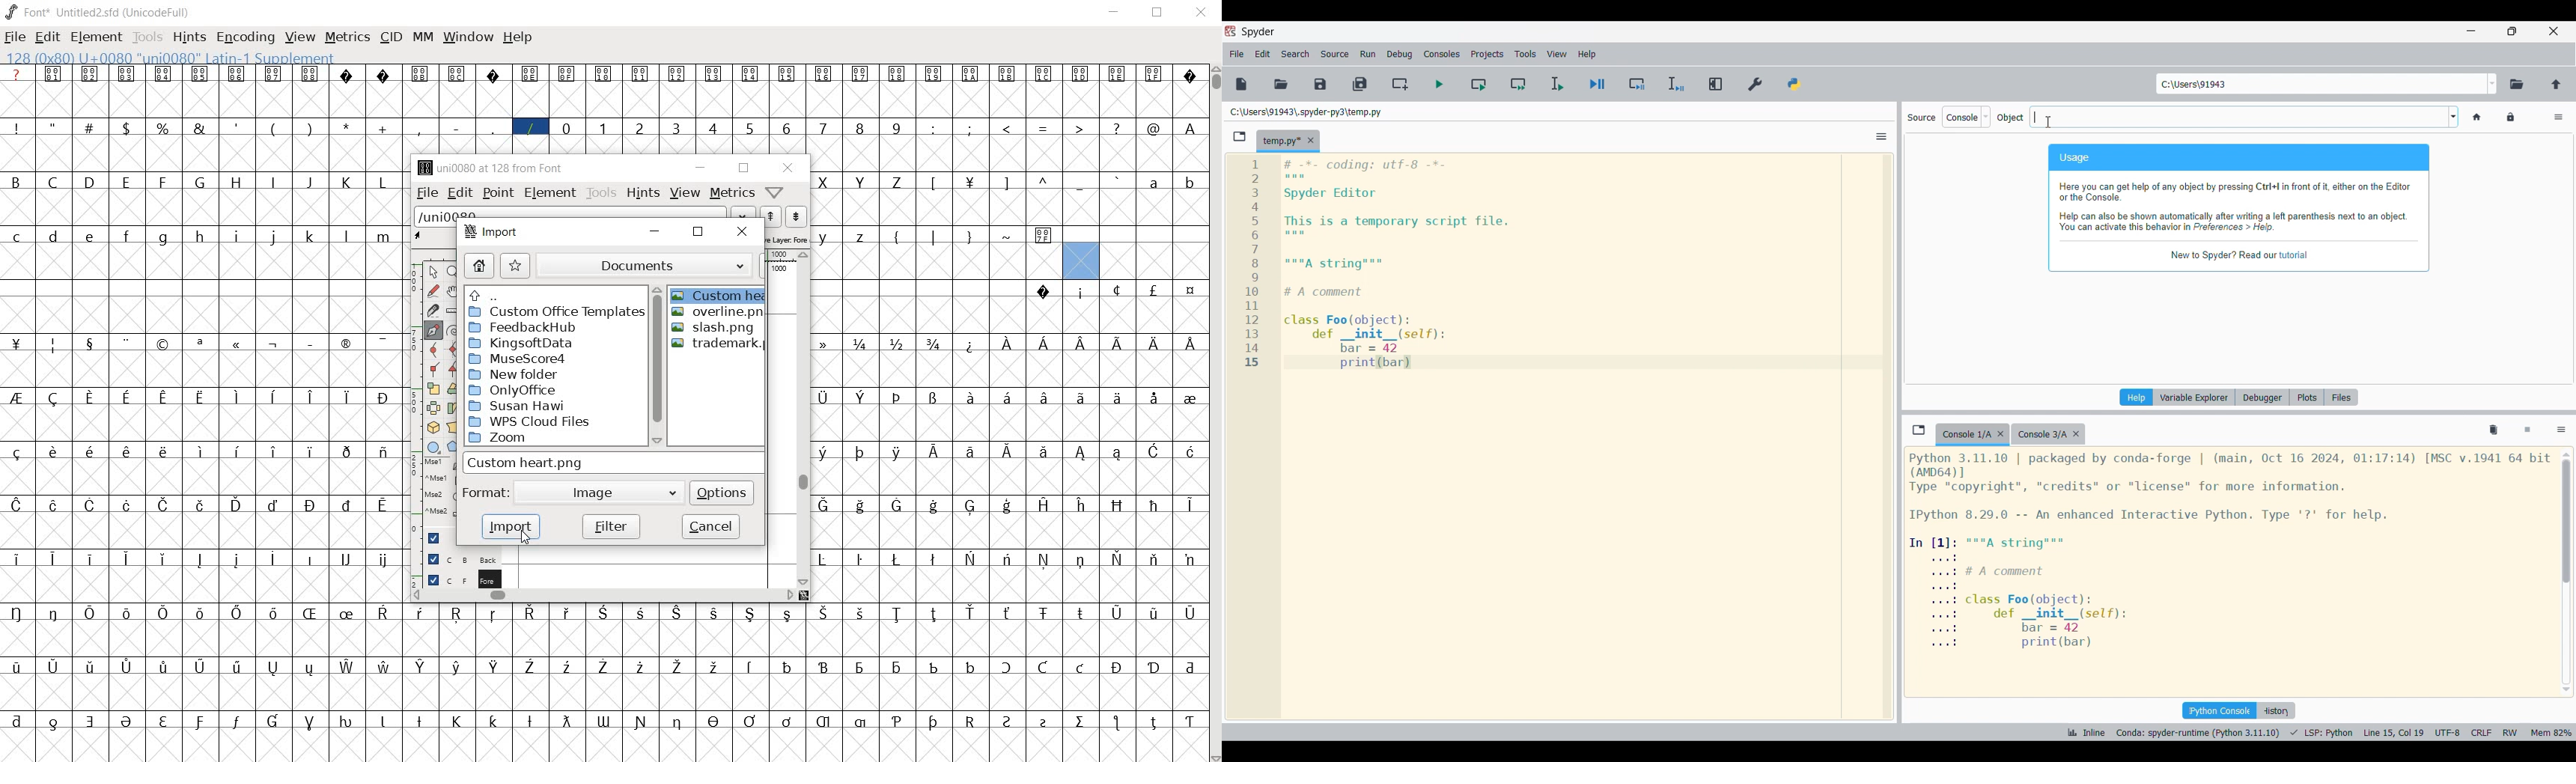 This screenshot has width=2576, height=784. Describe the element at coordinates (1755, 84) in the screenshot. I see `Preferences` at that location.